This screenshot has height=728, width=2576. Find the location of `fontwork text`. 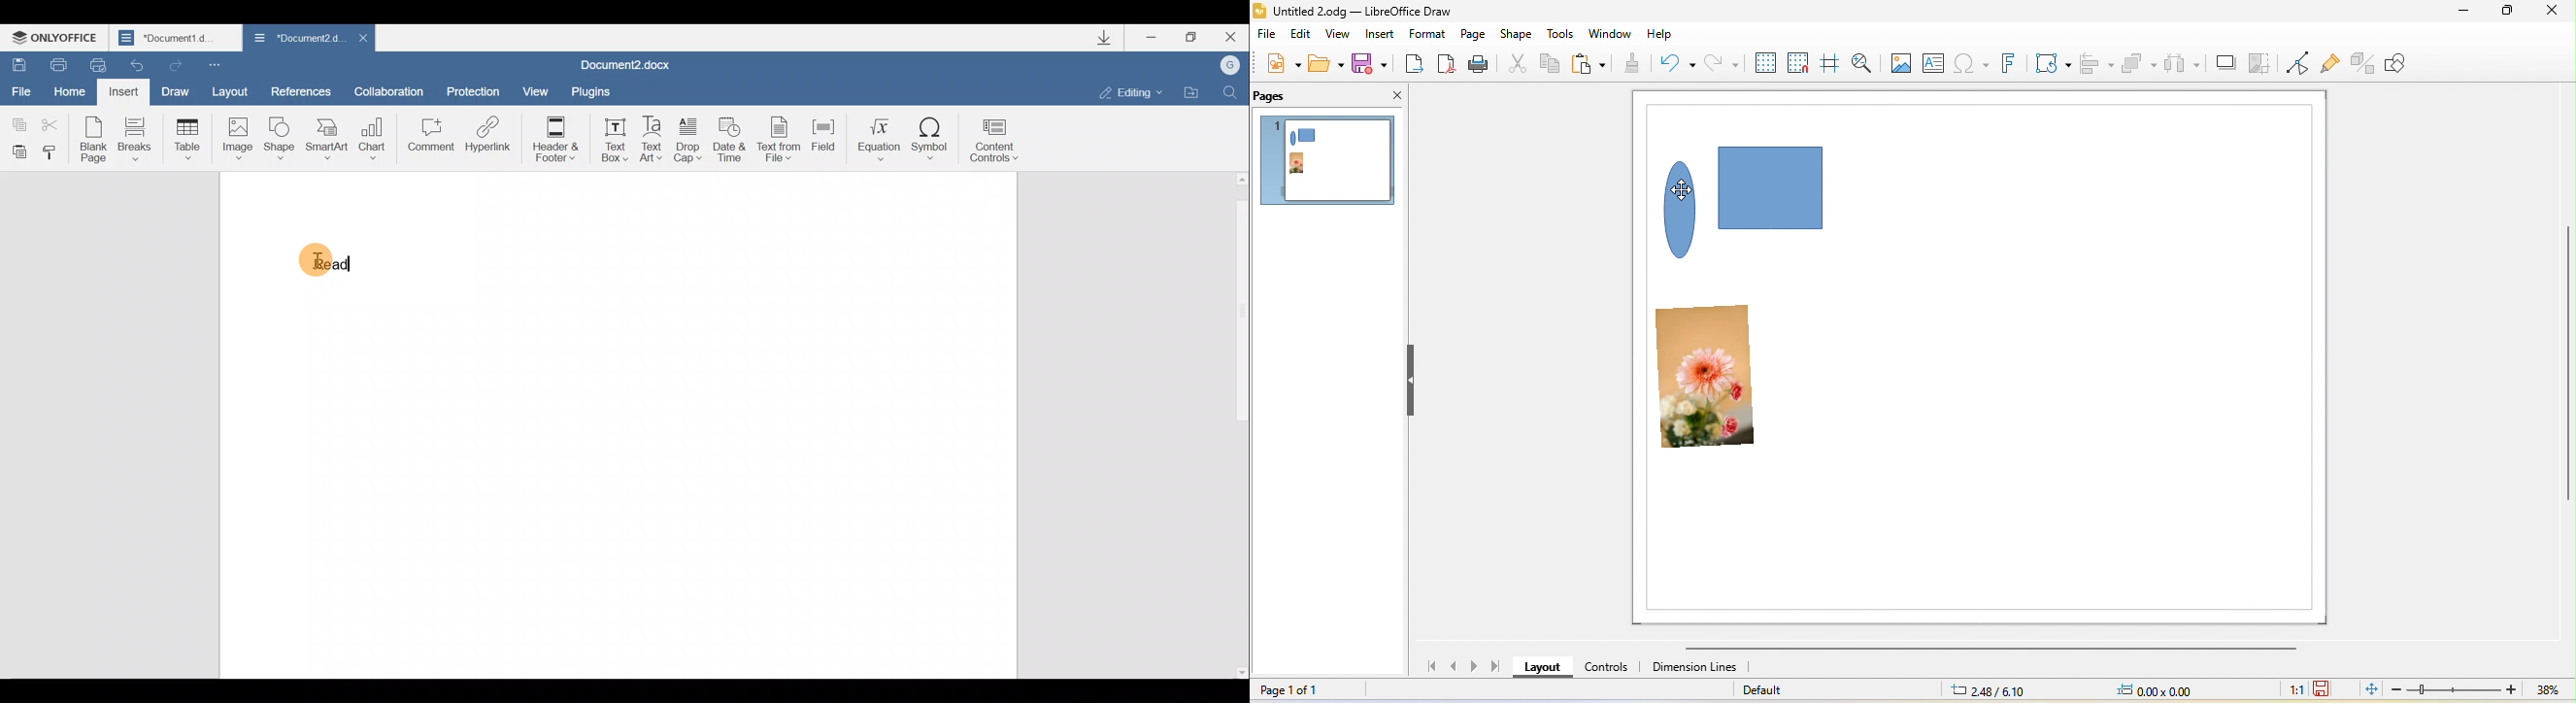

fontwork text is located at coordinates (2015, 59).